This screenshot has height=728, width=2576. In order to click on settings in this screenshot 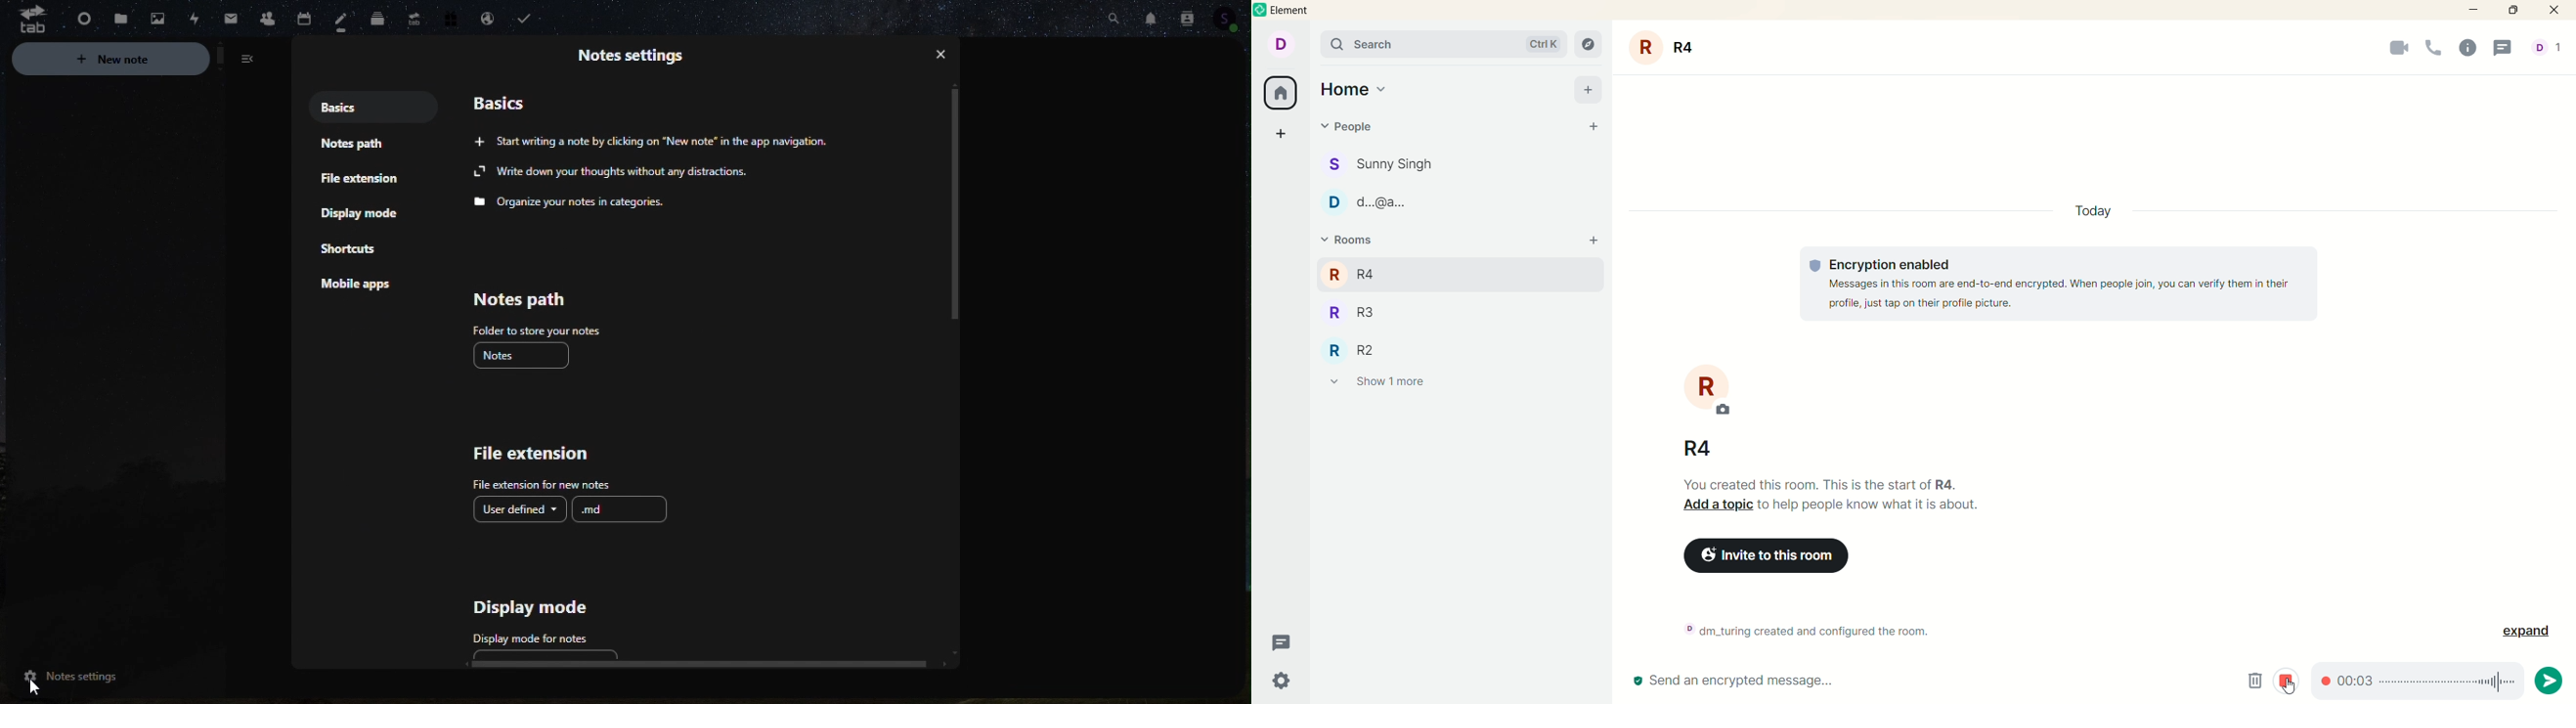, I will do `click(1282, 681)`.